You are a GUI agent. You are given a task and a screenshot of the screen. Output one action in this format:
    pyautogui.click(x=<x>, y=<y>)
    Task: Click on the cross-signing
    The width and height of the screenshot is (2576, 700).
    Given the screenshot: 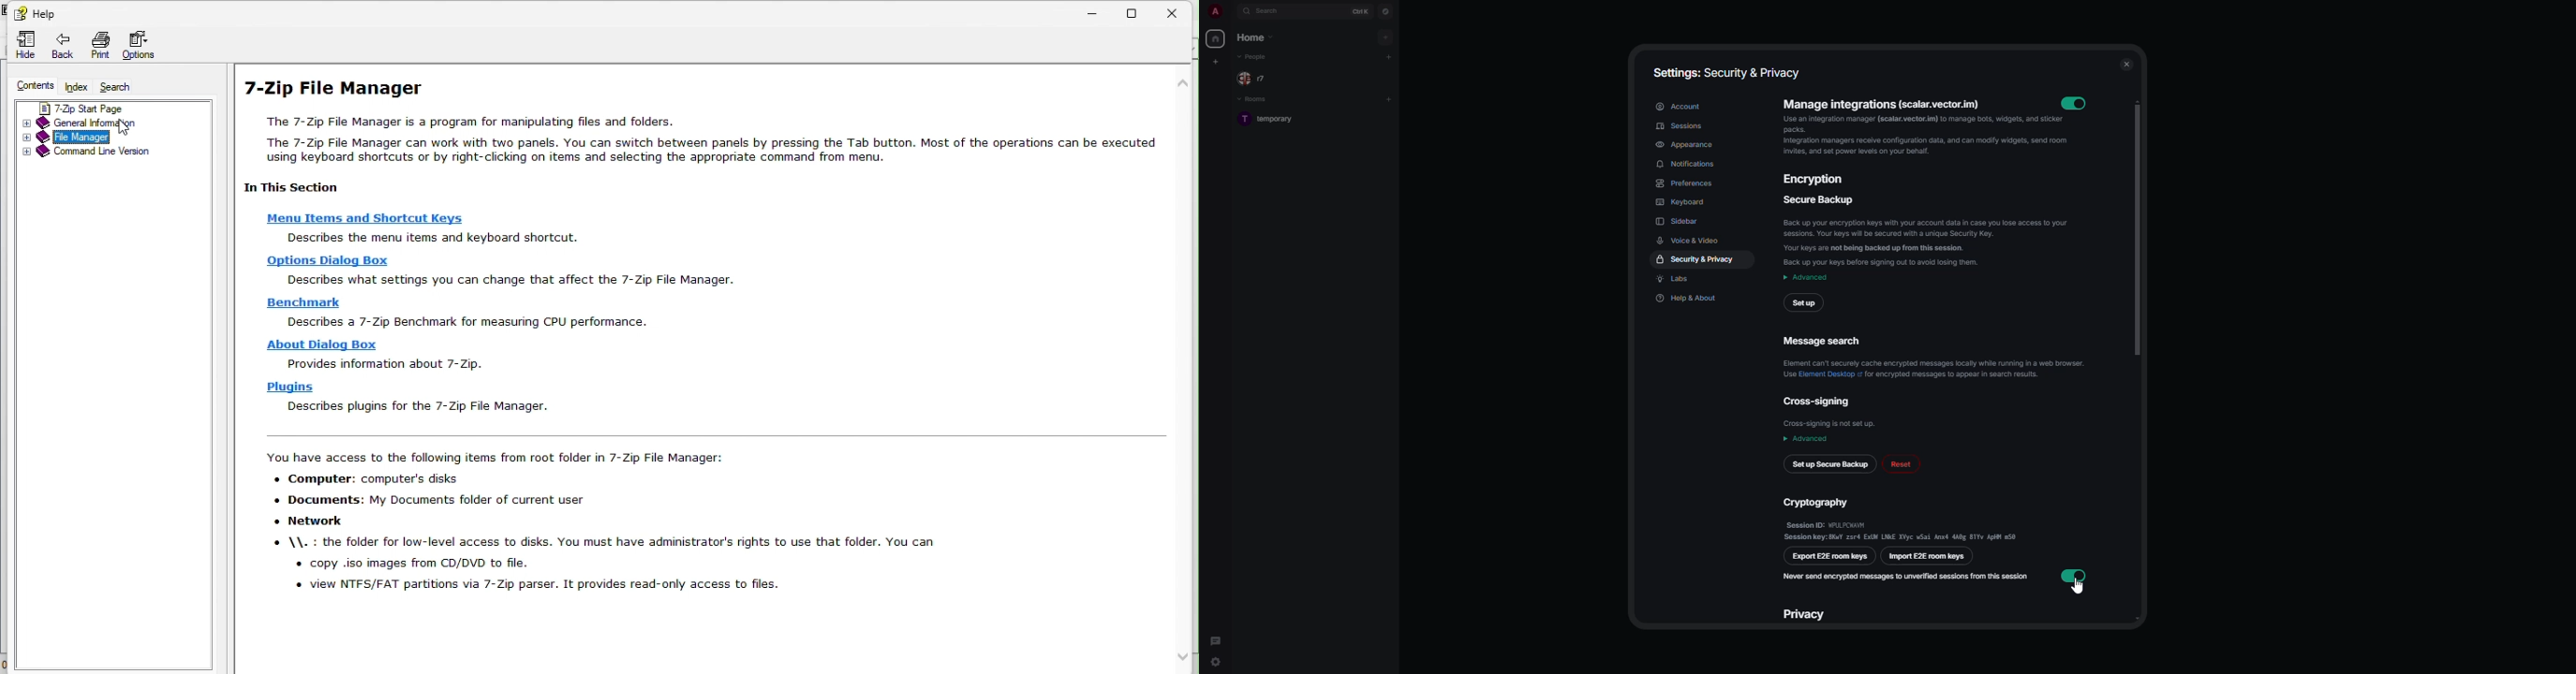 What is the action you would take?
    pyautogui.click(x=1832, y=411)
    